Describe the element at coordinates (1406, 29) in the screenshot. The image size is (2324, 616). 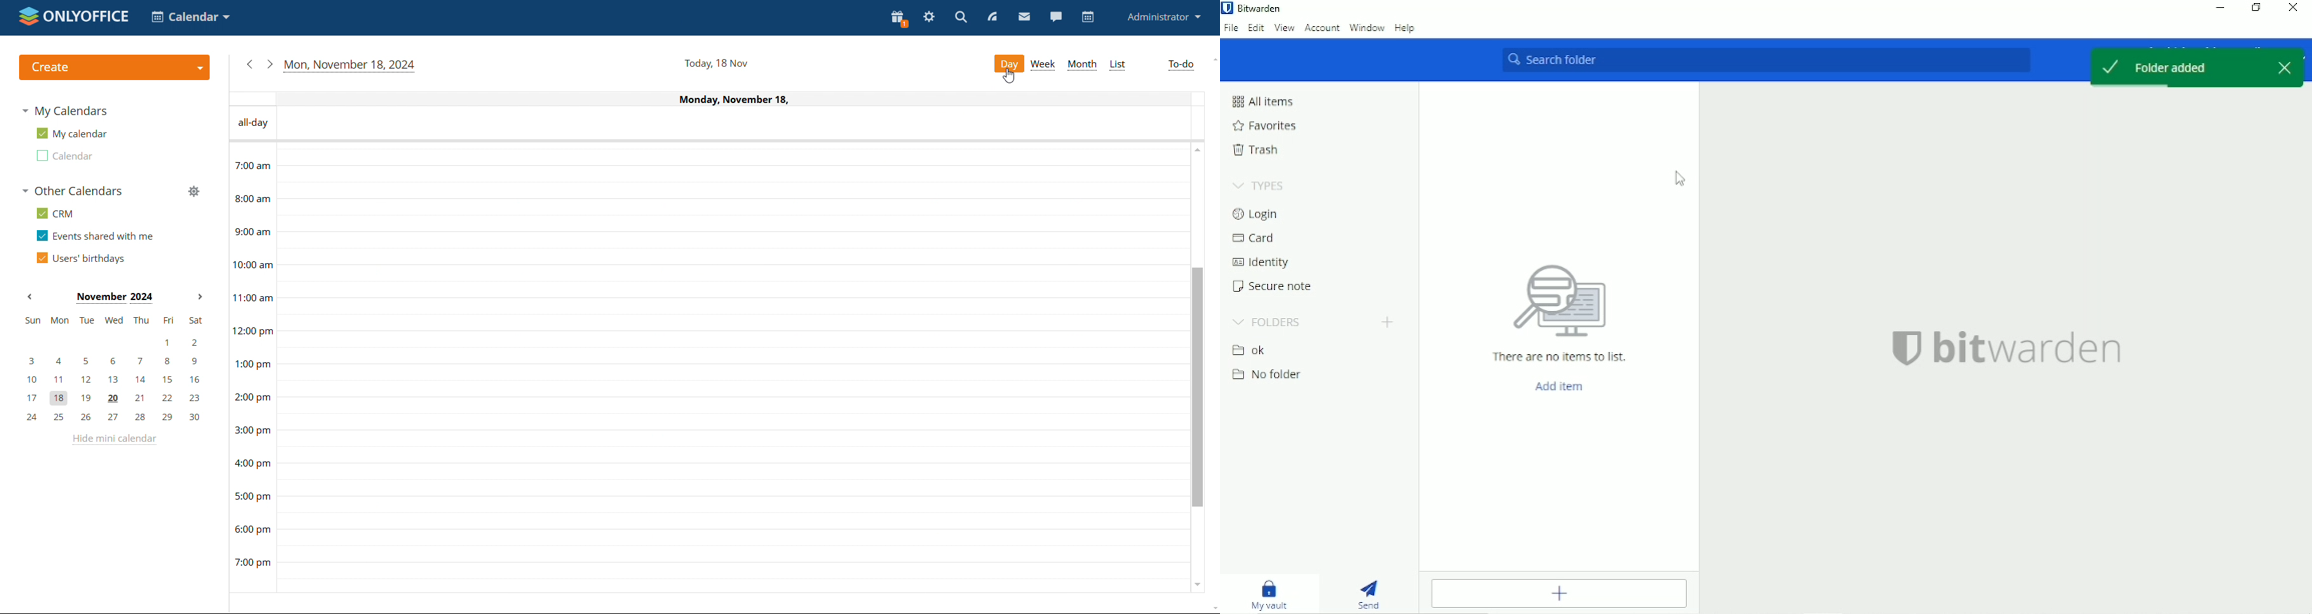
I see `Help` at that location.